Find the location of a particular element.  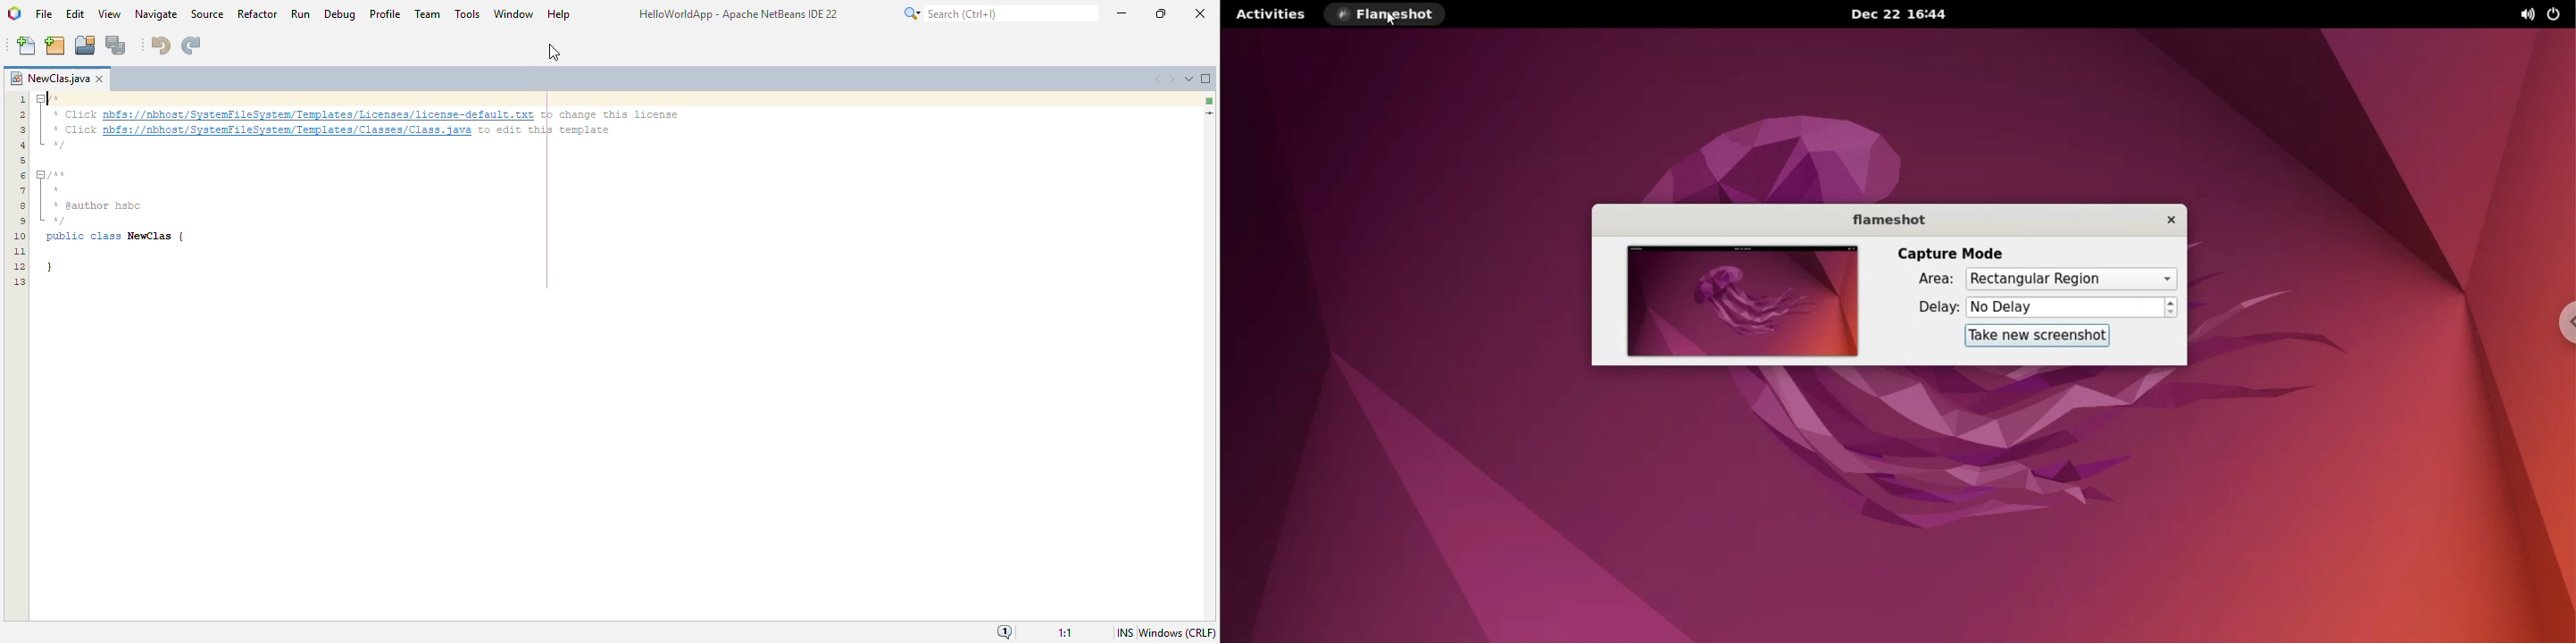

no errors is located at coordinates (1210, 101).